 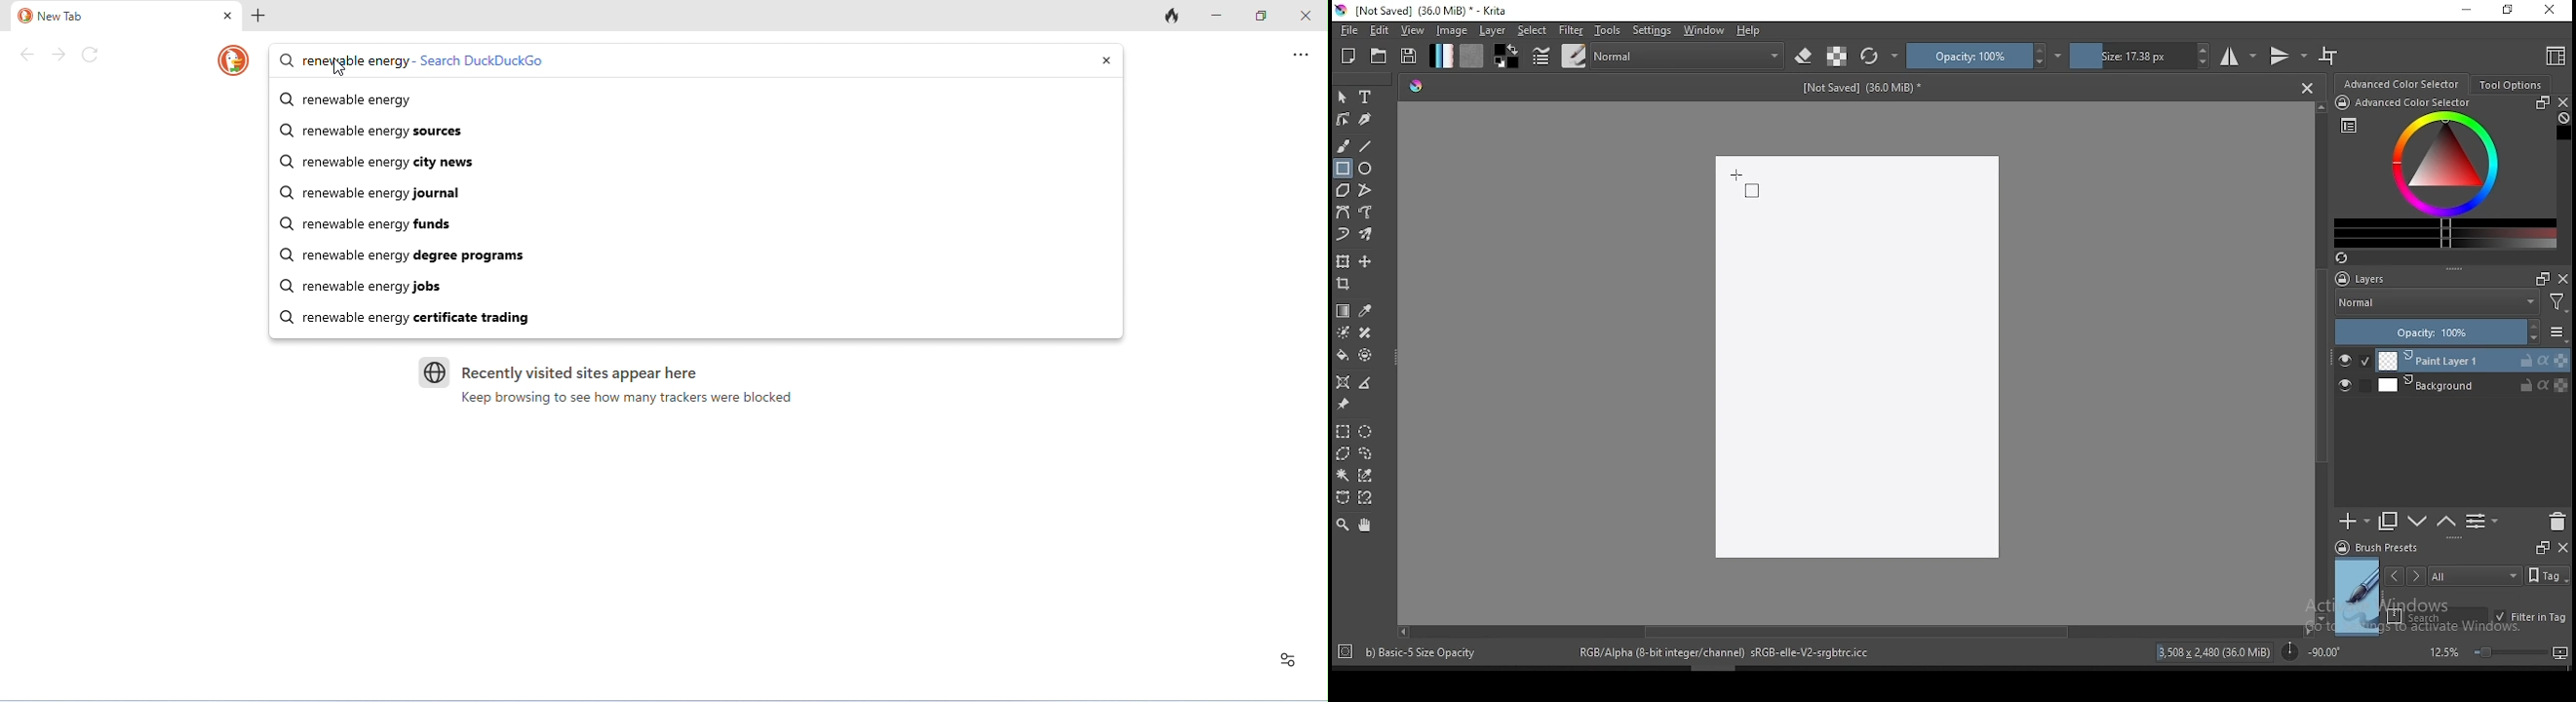 I want to click on search icon, so click(x=286, y=100).